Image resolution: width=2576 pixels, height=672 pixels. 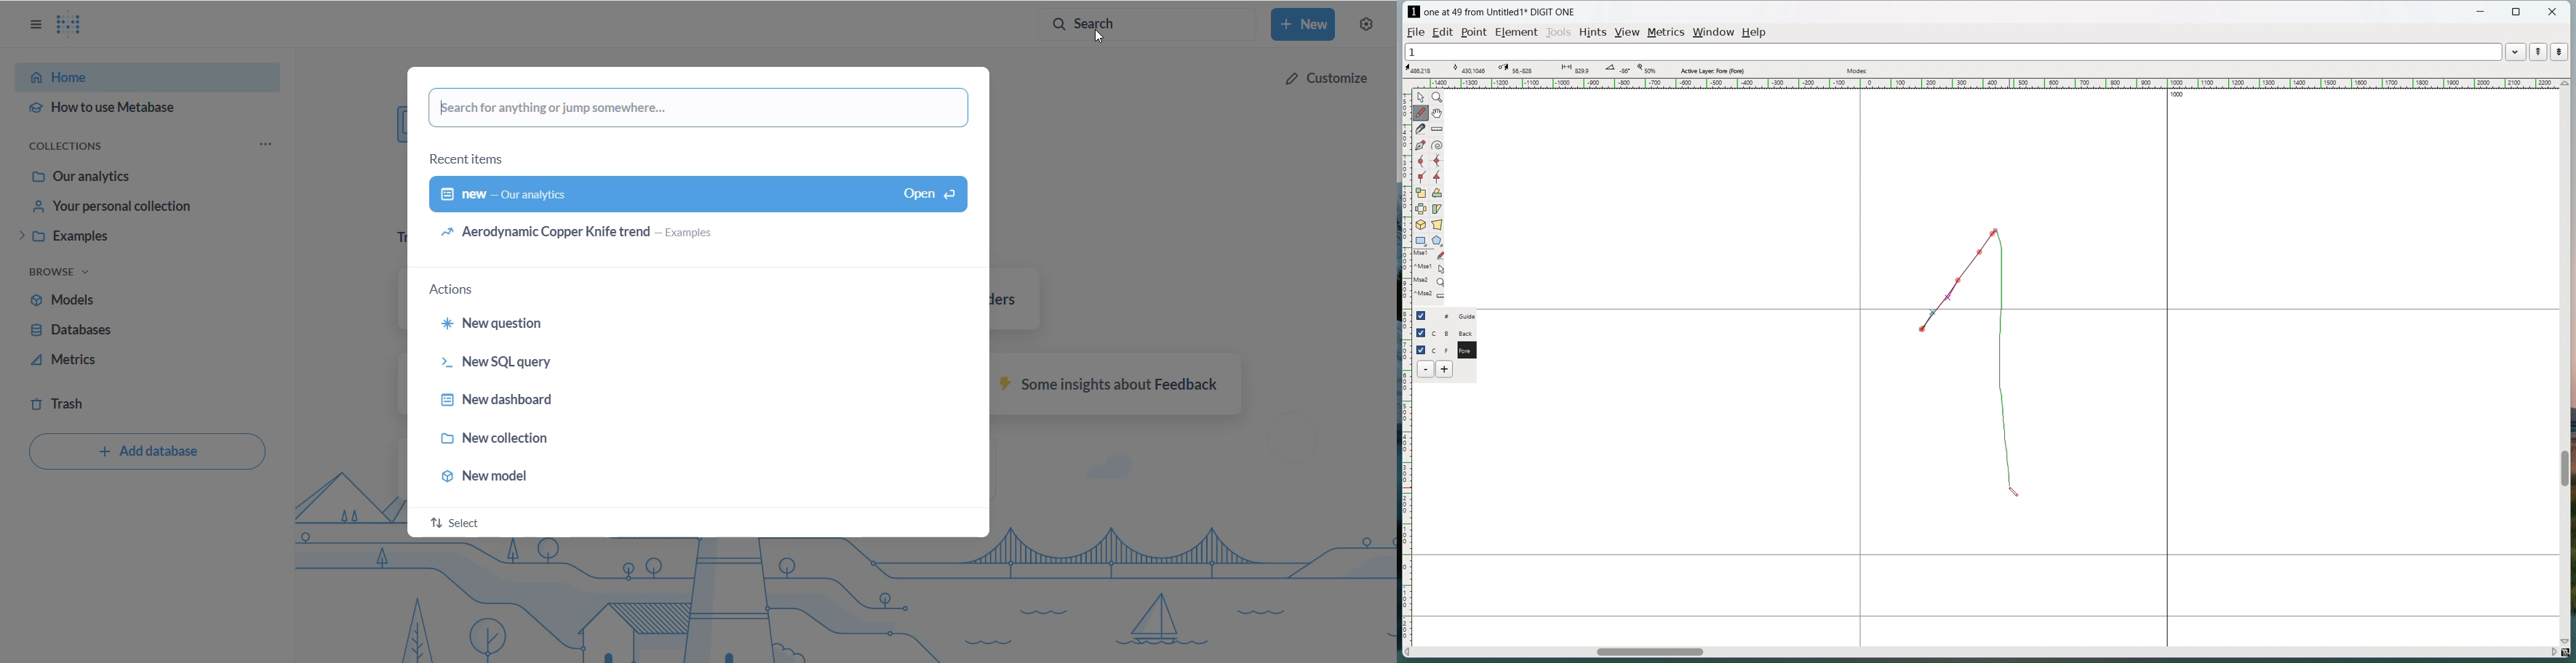 What do you see at coordinates (675, 442) in the screenshot?
I see `new collection` at bounding box center [675, 442].